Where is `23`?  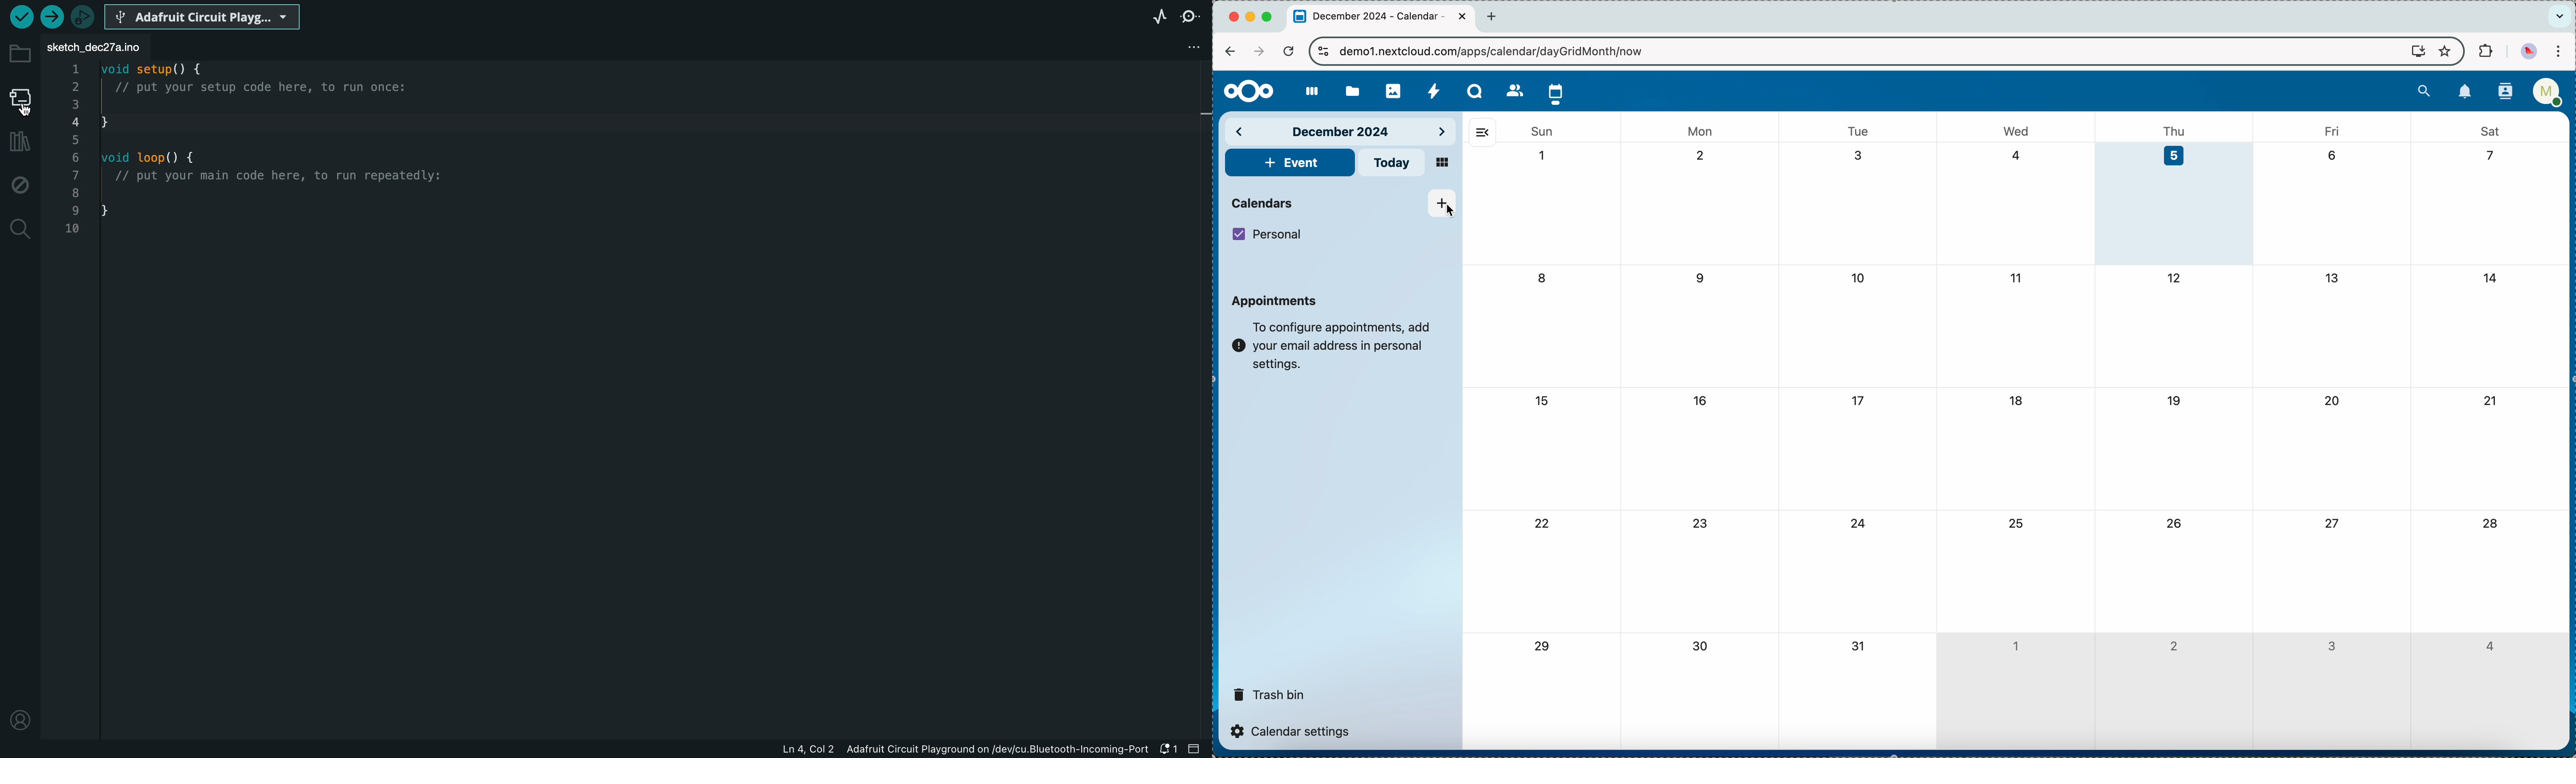
23 is located at coordinates (1703, 523).